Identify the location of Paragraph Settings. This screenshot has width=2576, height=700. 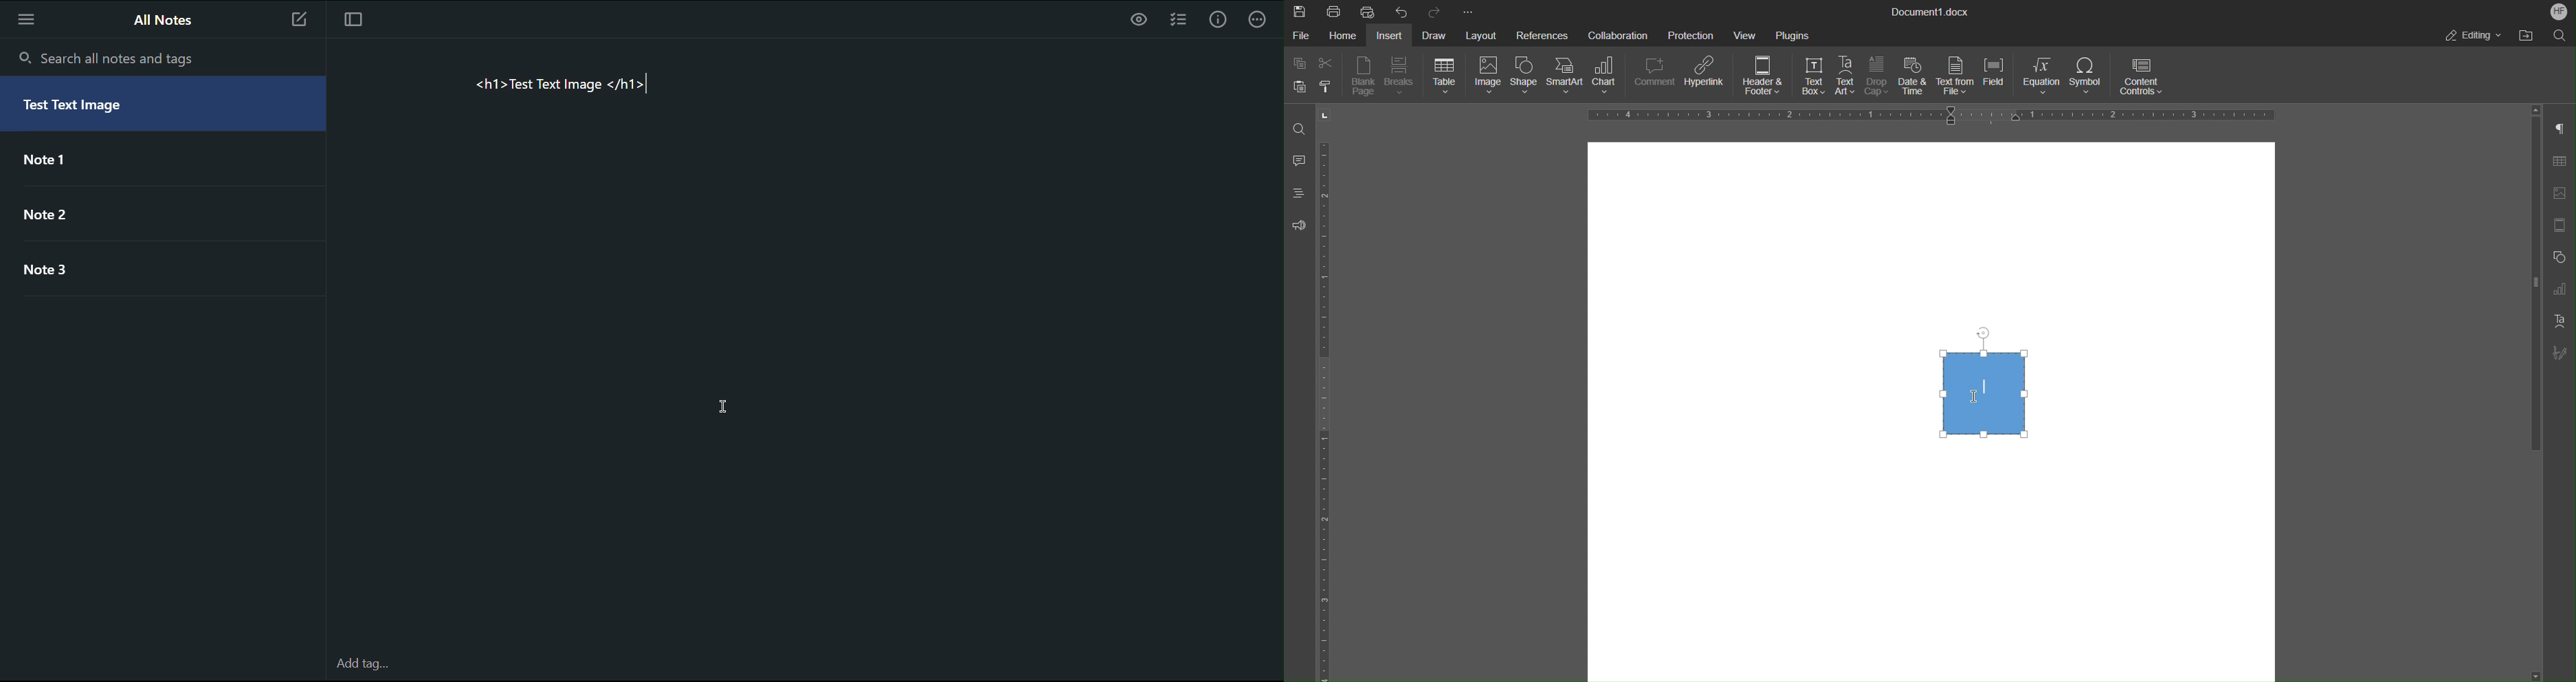
(2564, 129).